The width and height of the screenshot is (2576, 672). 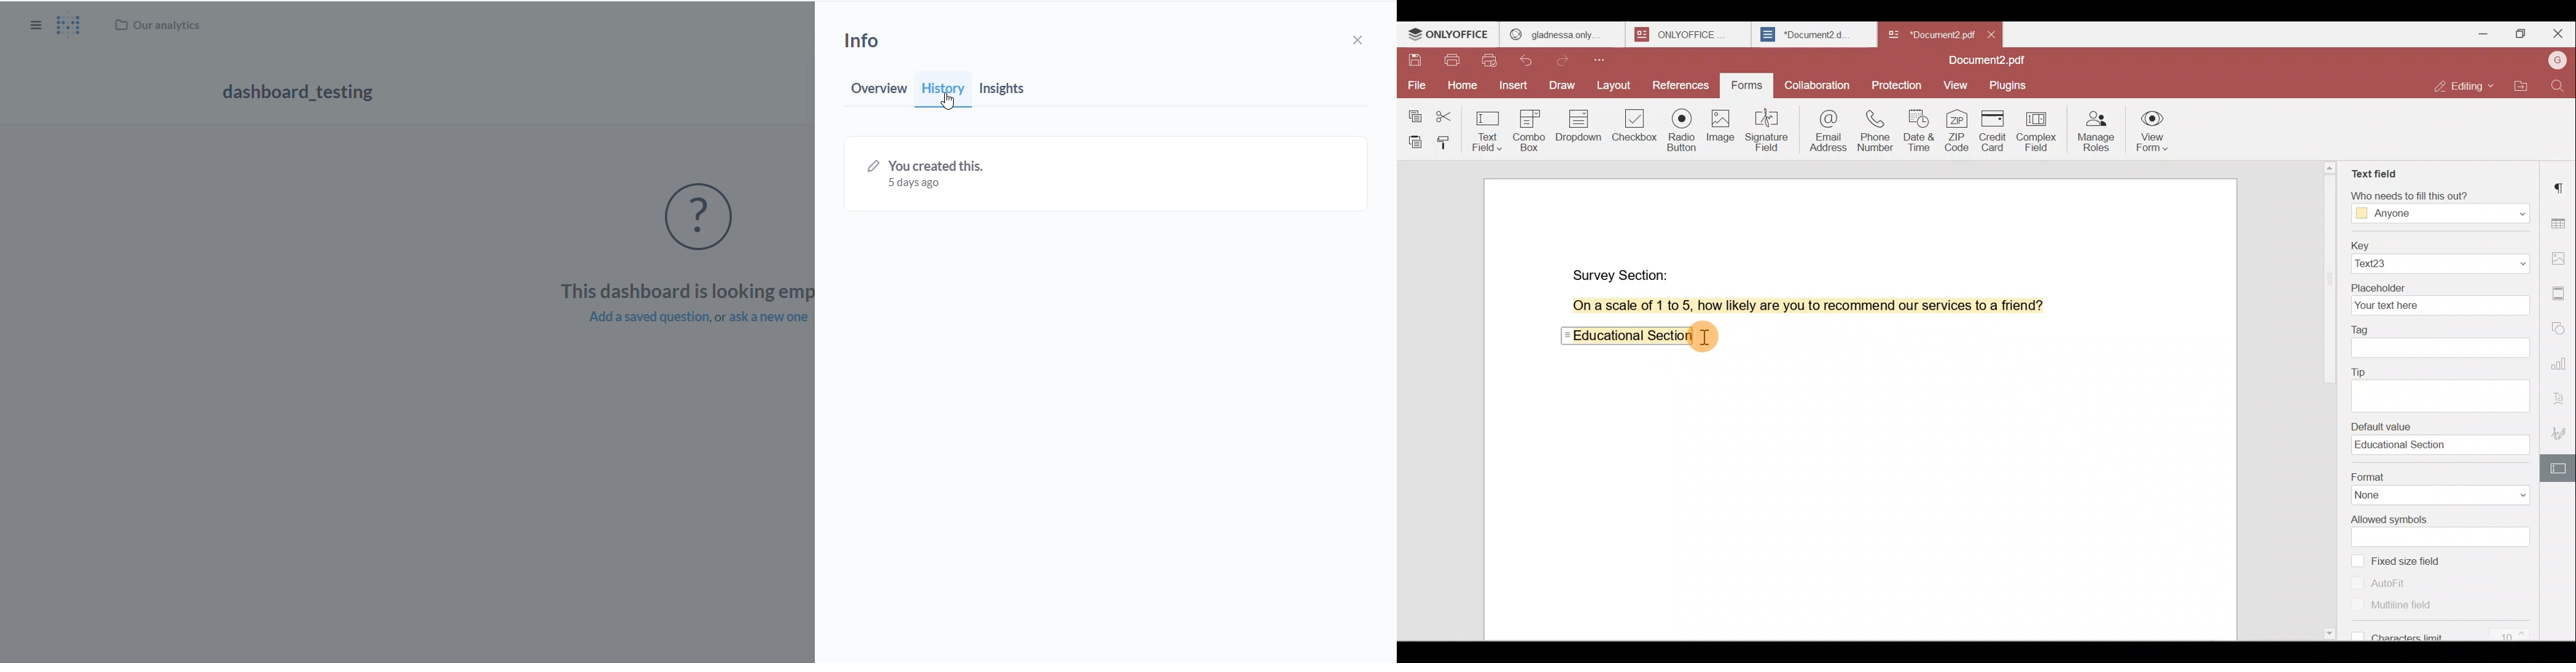 I want to click on Document2.pdf, so click(x=1929, y=34).